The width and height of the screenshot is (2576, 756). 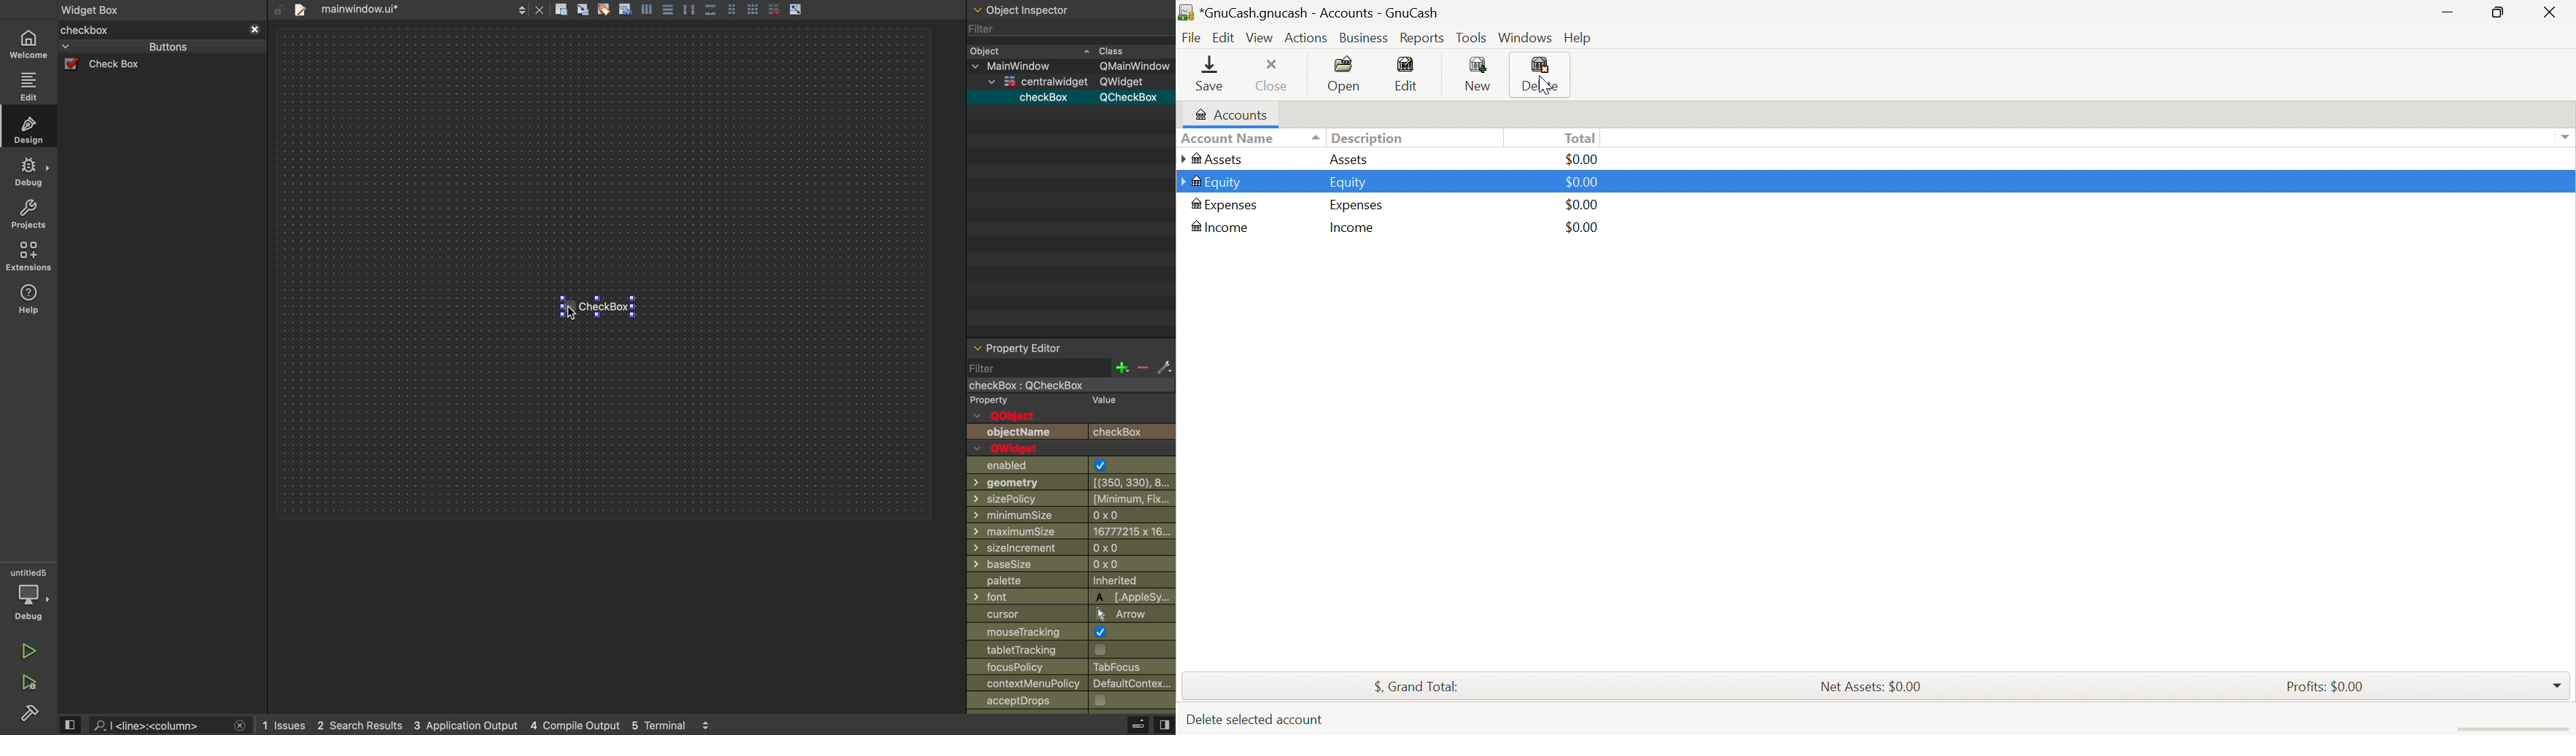 What do you see at coordinates (241, 726) in the screenshot?
I see `close` at bounding box center [241, 726].